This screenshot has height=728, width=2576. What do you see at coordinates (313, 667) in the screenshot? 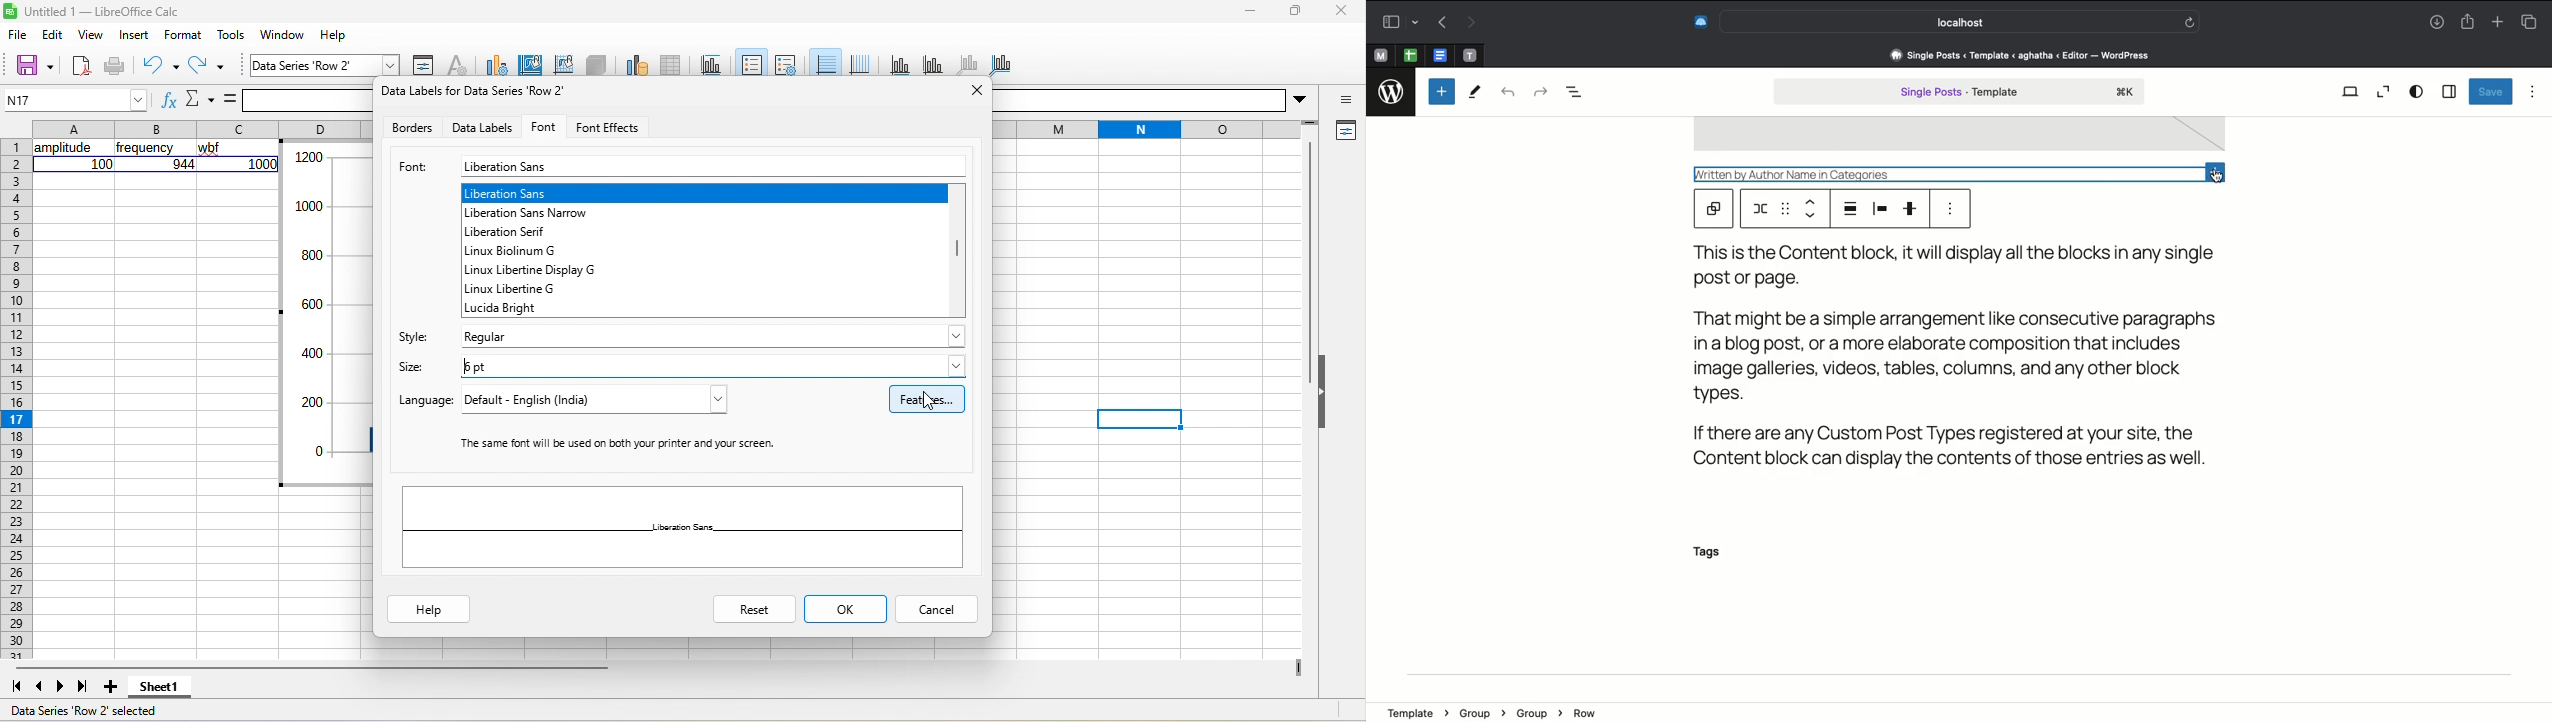
I see `horizontal scroll bar` at bounding box center [313, 667].